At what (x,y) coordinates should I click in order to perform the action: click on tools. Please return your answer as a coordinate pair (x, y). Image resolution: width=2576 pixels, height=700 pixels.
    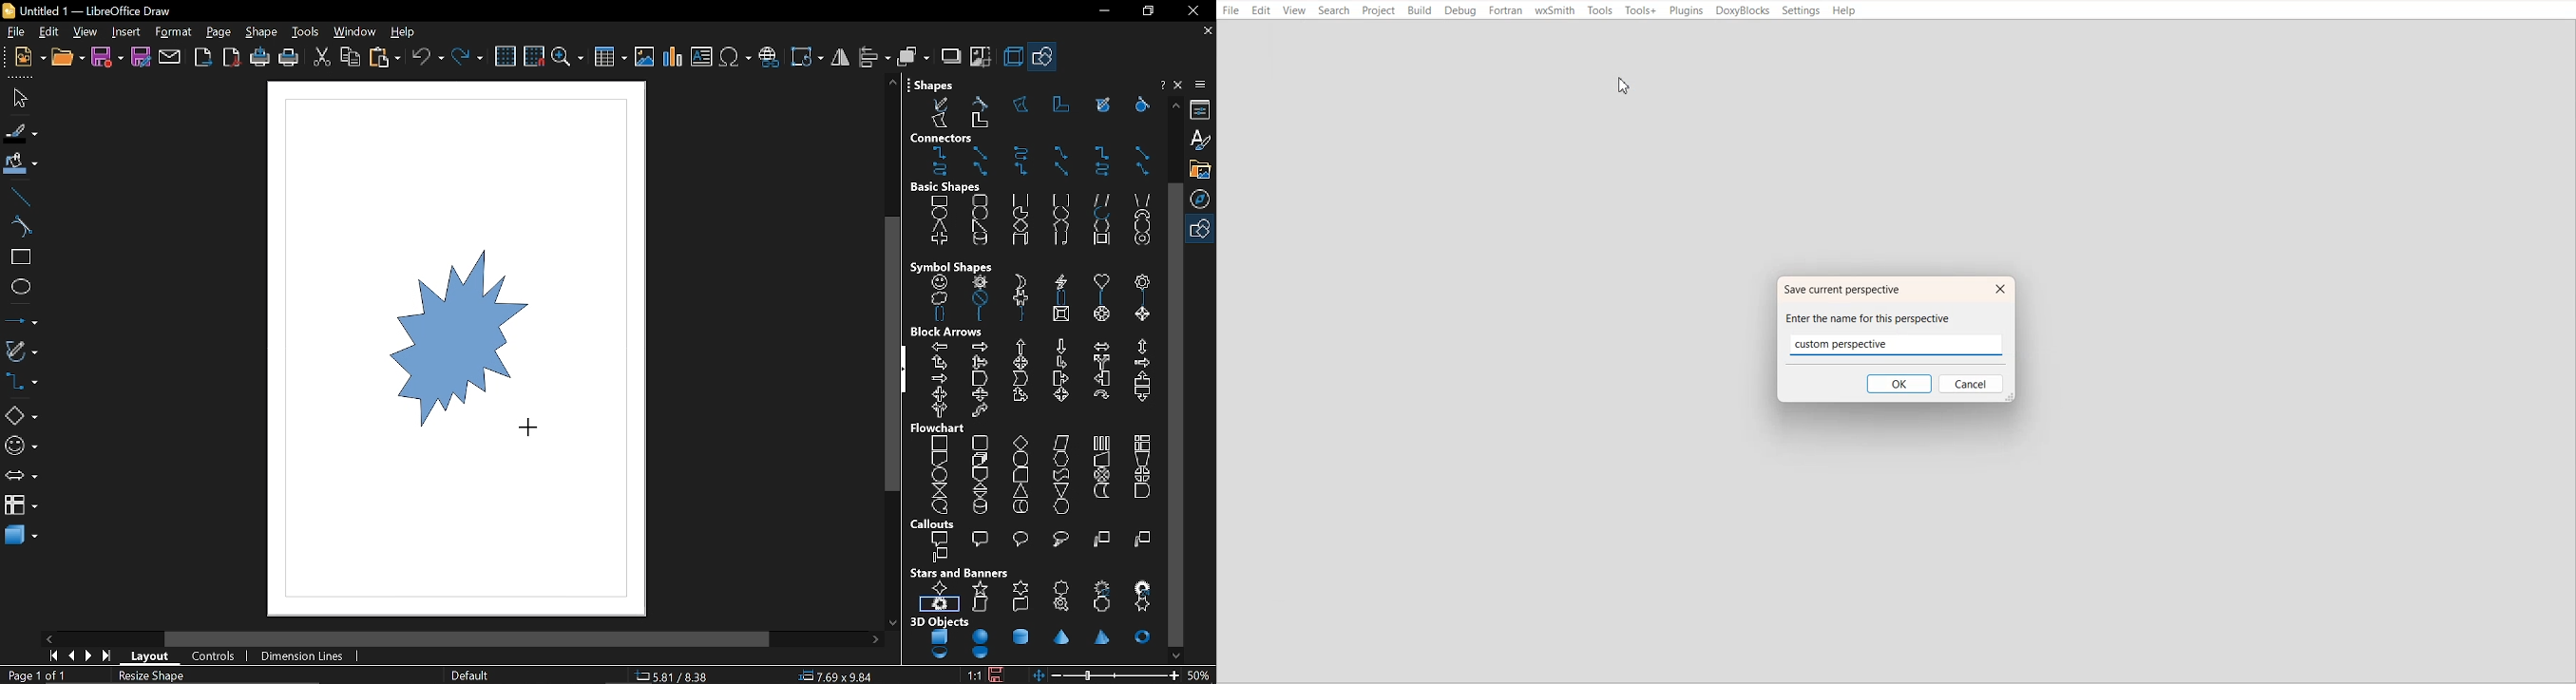
    Looking at the image, I should click on (306, 32).